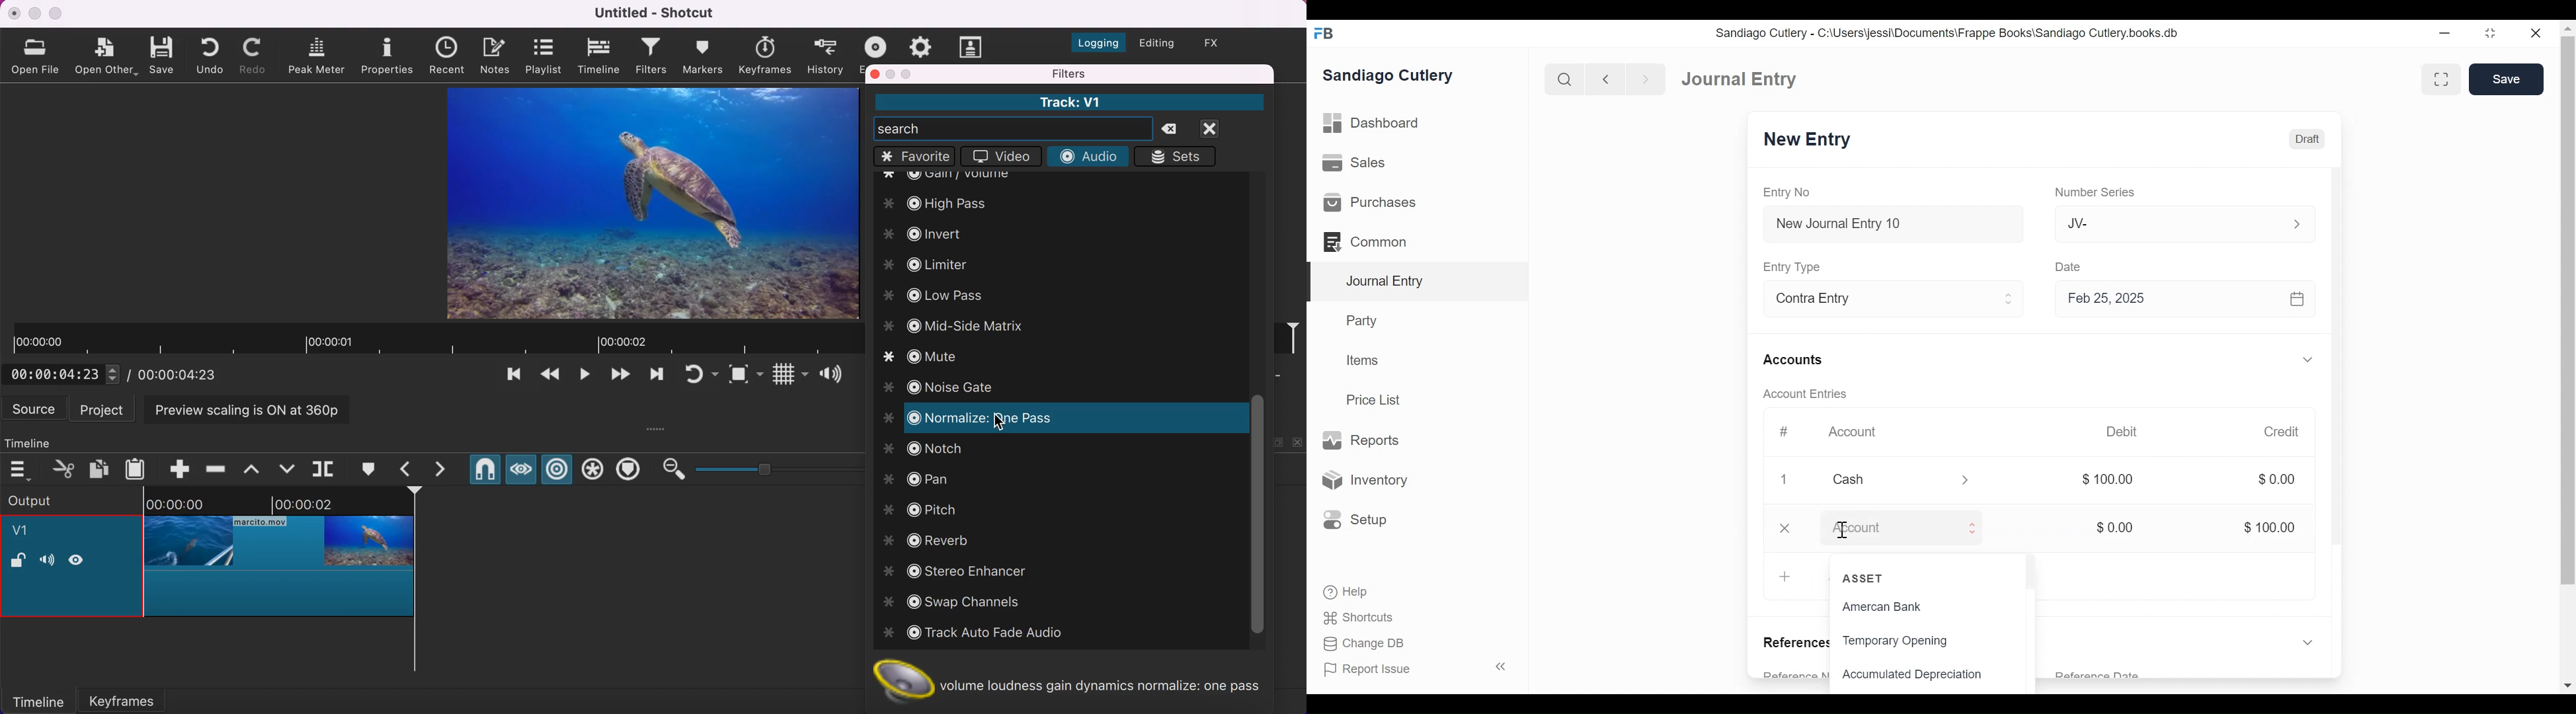 The width and height of the screenshot is (2576, 728). I want to click on toggle zoom, so click(746, 376).